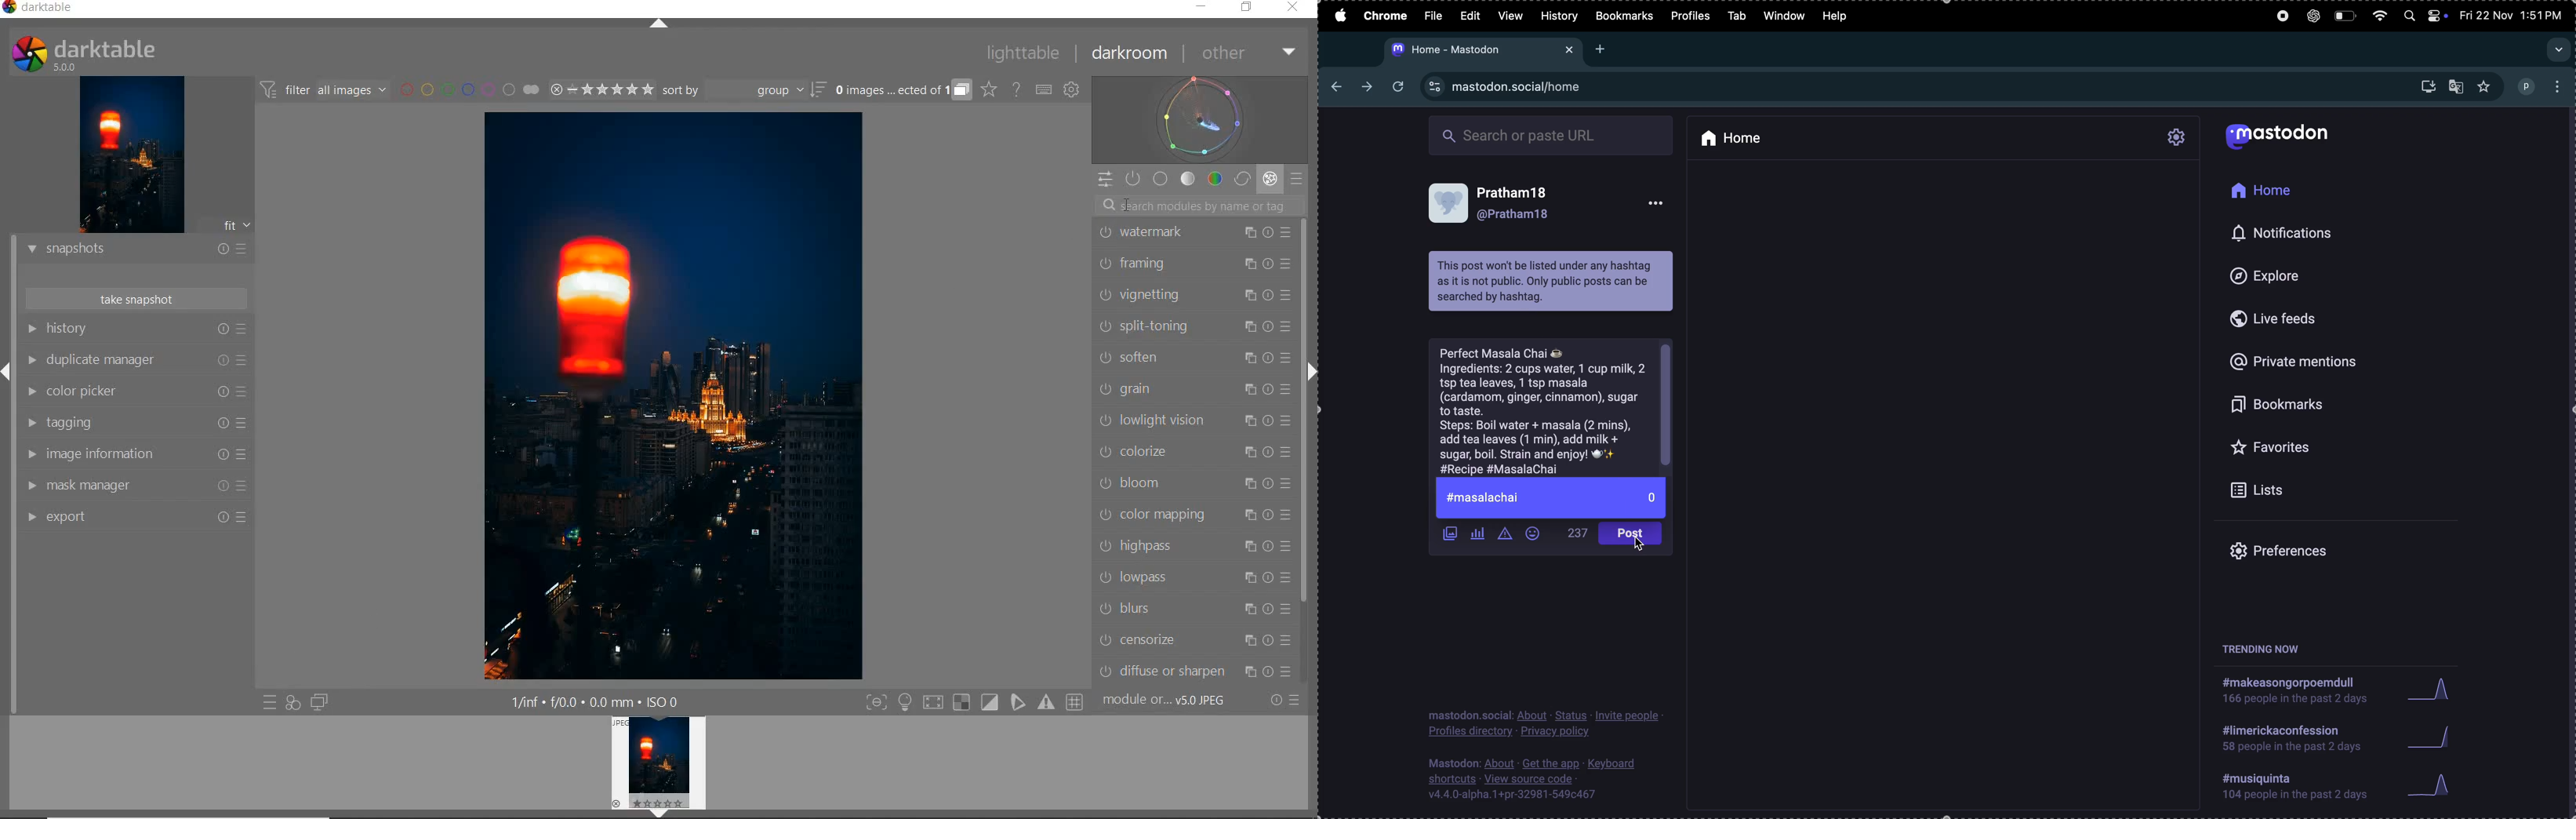  What do you see at coordinates (599, 91) in the screenshot?
I see `RANGE RATING OF SELECTED IMAGES` at bounding box center [599, 91].